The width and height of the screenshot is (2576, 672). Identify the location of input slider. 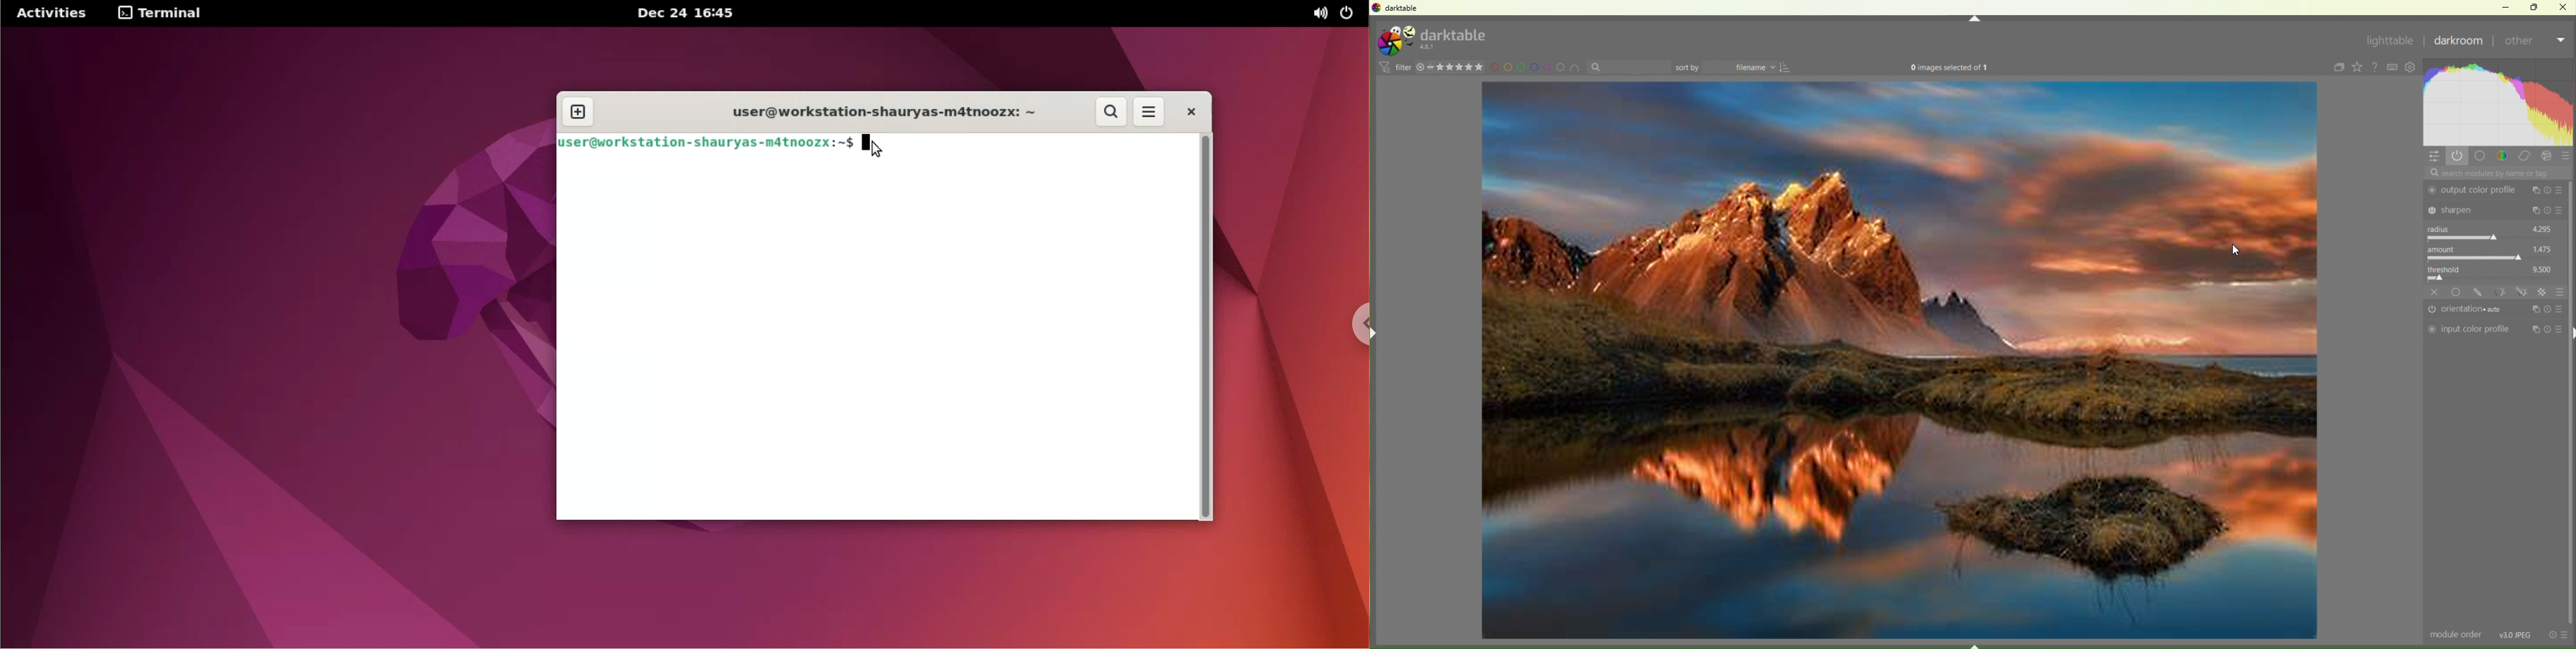
(2492, 258).